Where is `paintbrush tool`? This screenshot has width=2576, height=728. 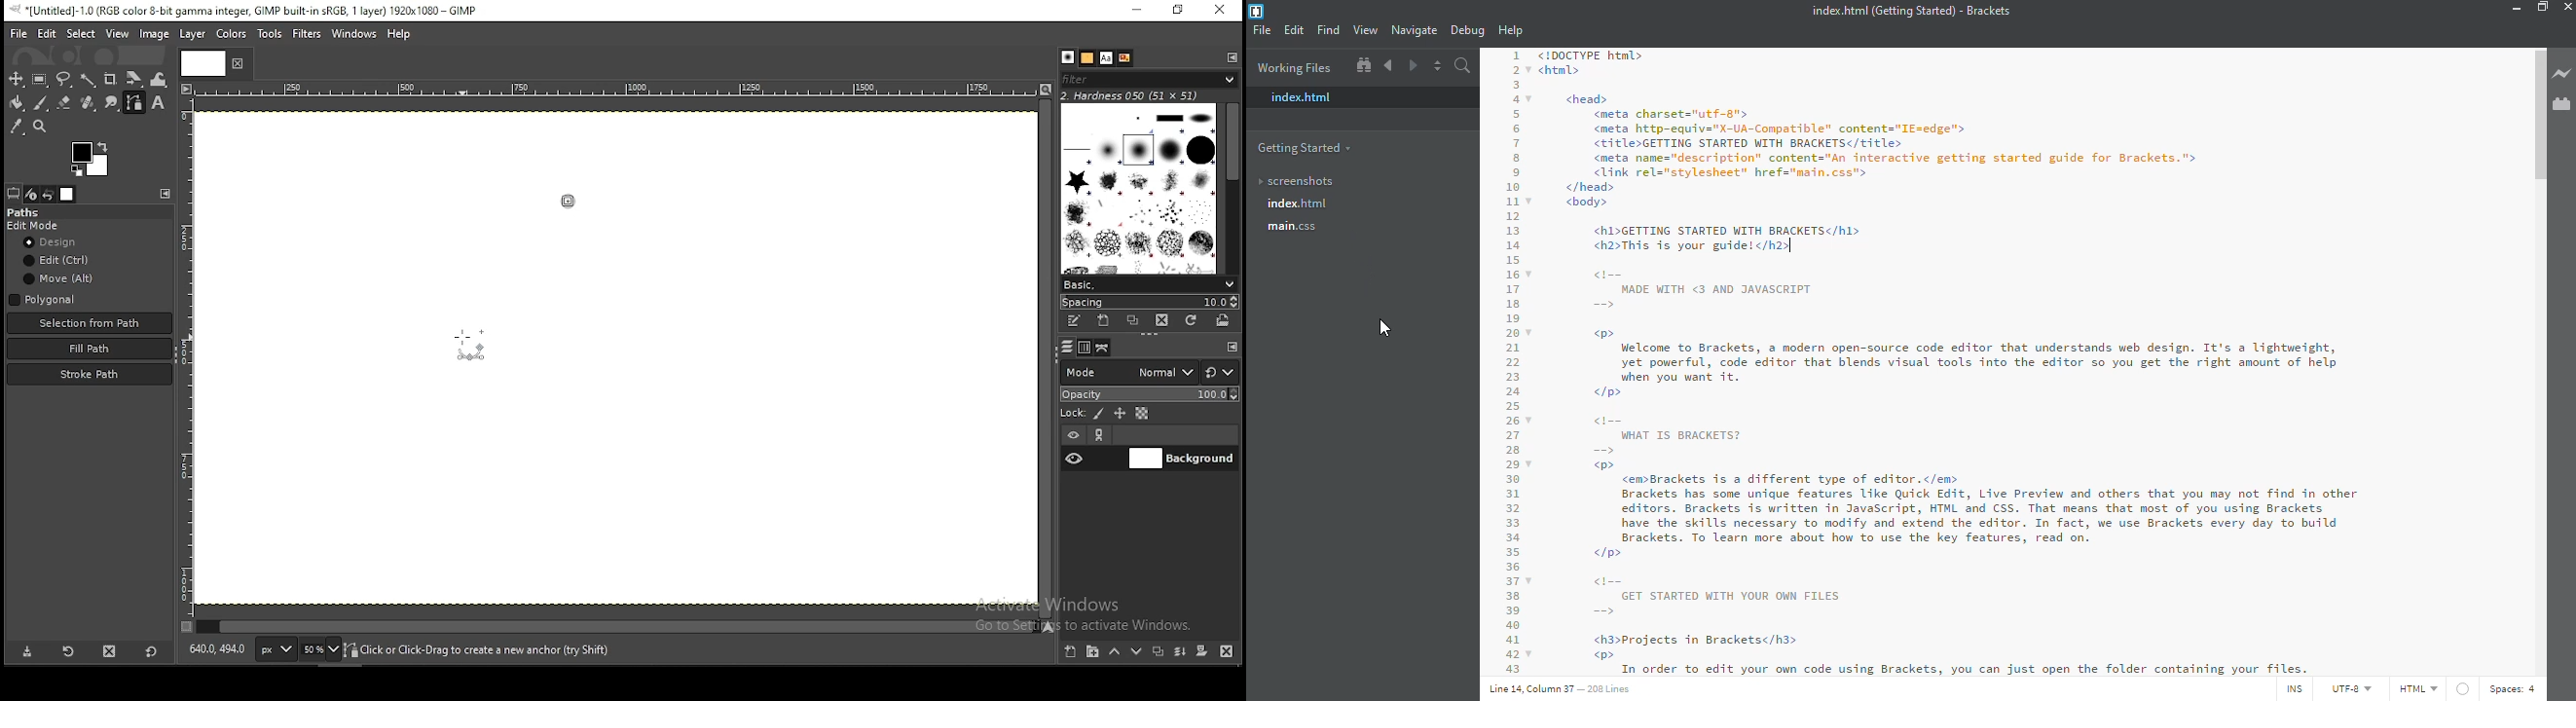 paintbrush tool is located at coordinates (39, 102).